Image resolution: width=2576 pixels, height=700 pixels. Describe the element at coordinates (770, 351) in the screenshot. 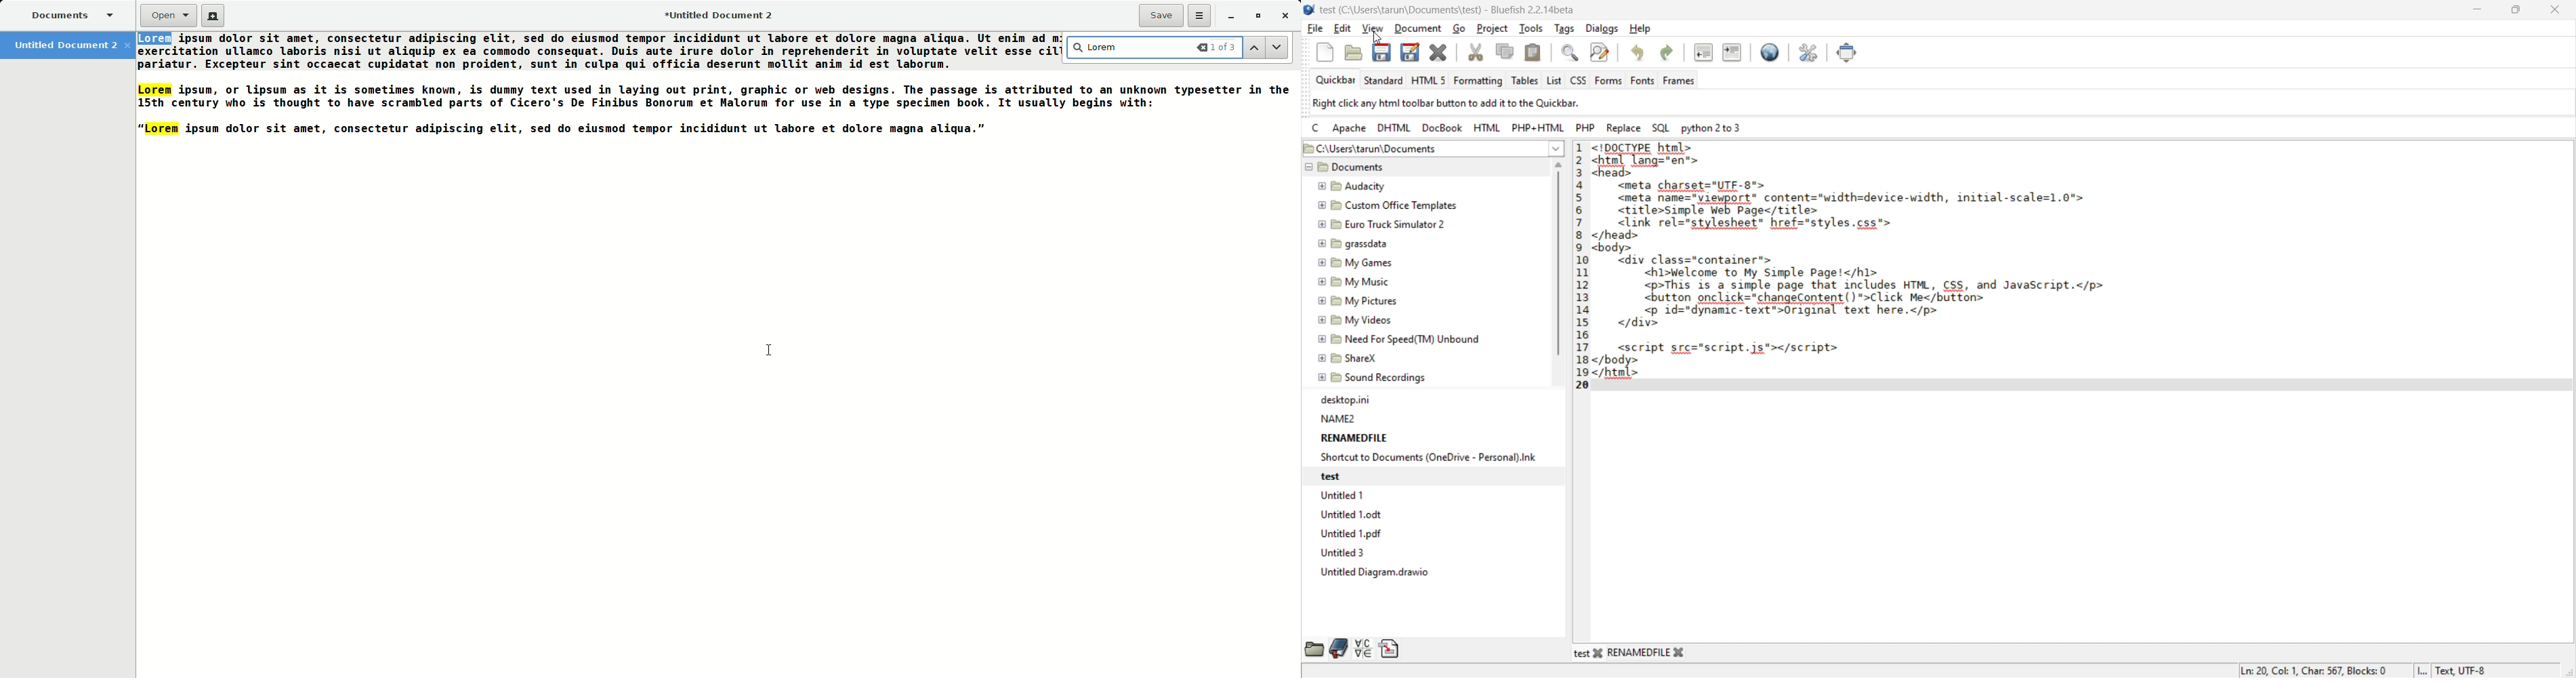

I see `Cursor` at that location.